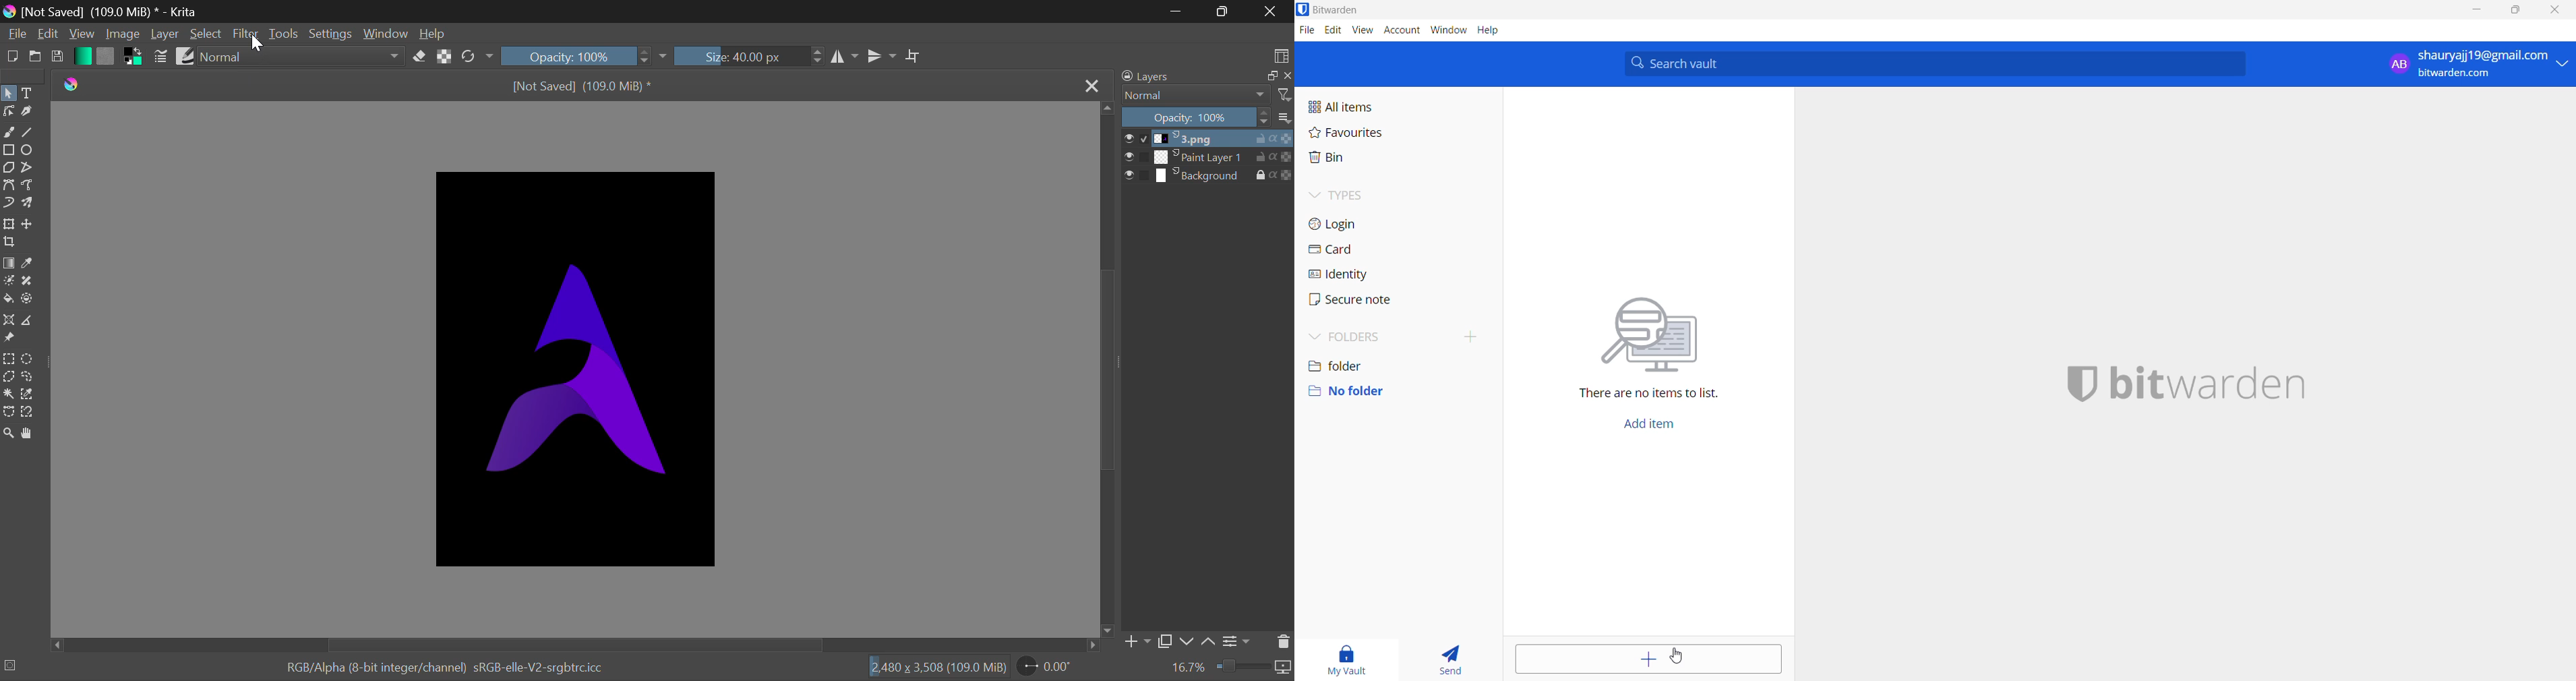 The height and width of the screenshot is (700, 2576). I want to click on all items, so click(1372, 104).